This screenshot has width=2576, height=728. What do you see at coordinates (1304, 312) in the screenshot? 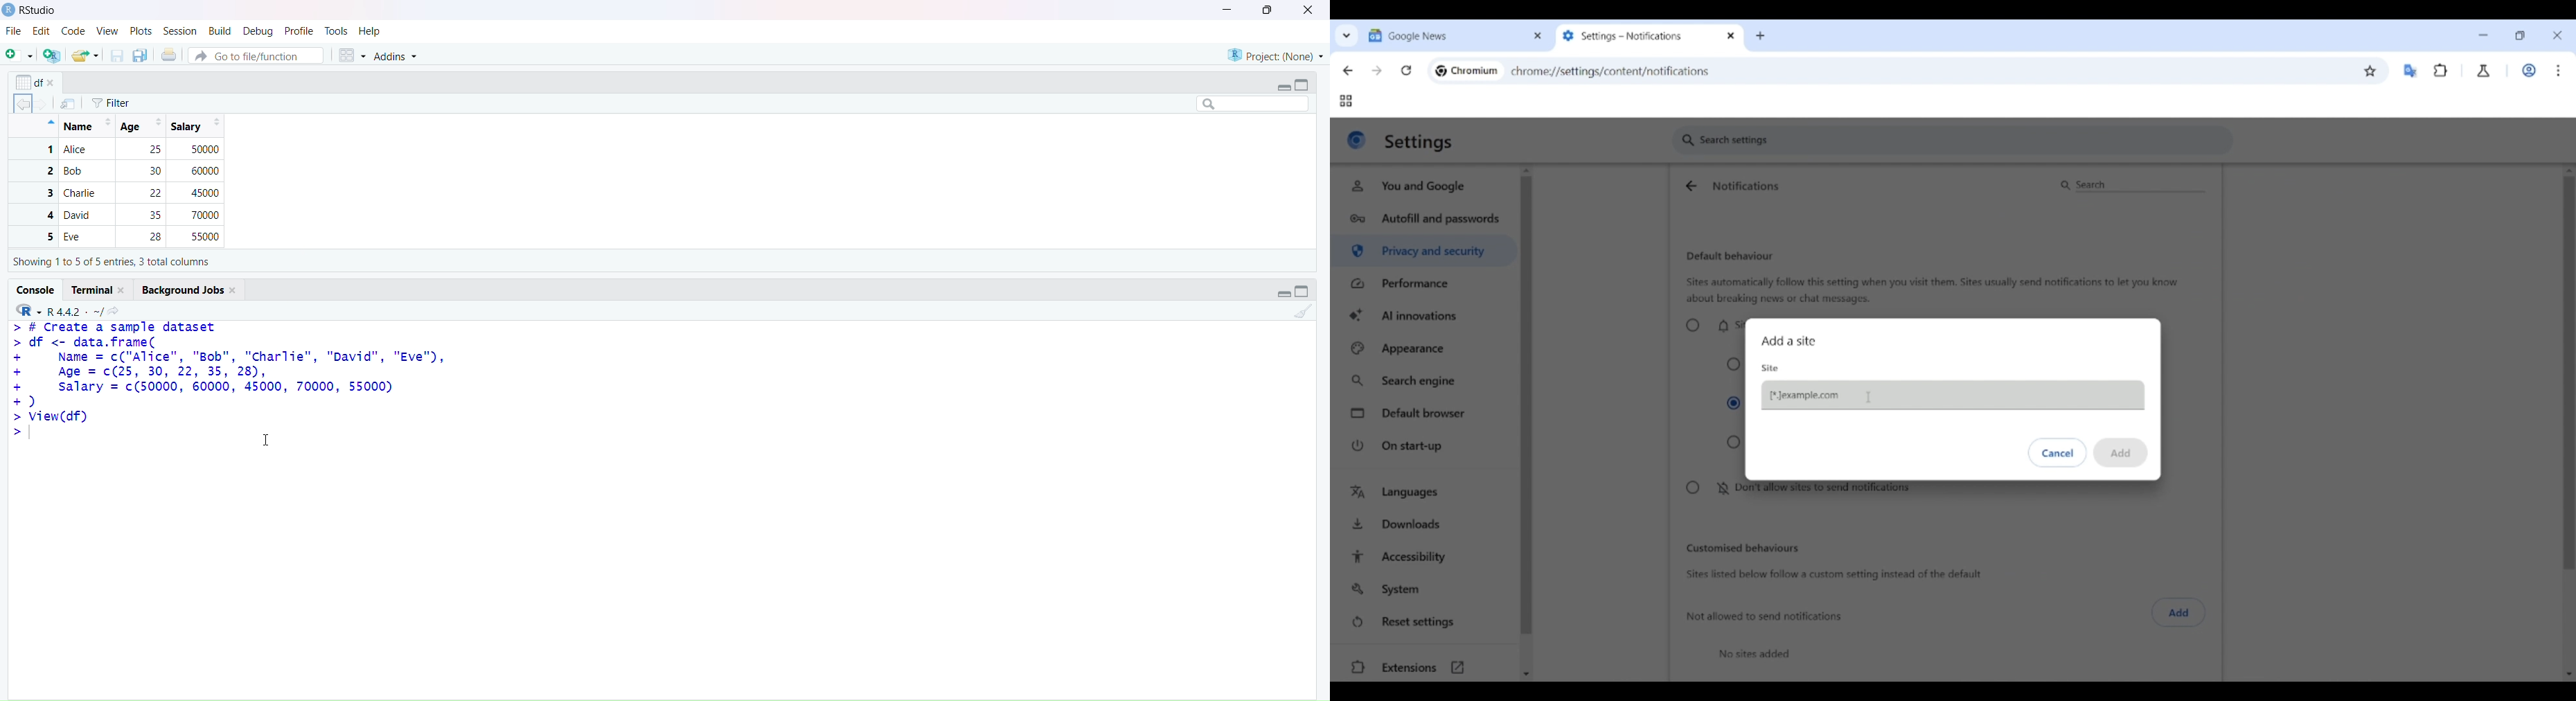
I see `clear console` at bounding box center [1304, 312].